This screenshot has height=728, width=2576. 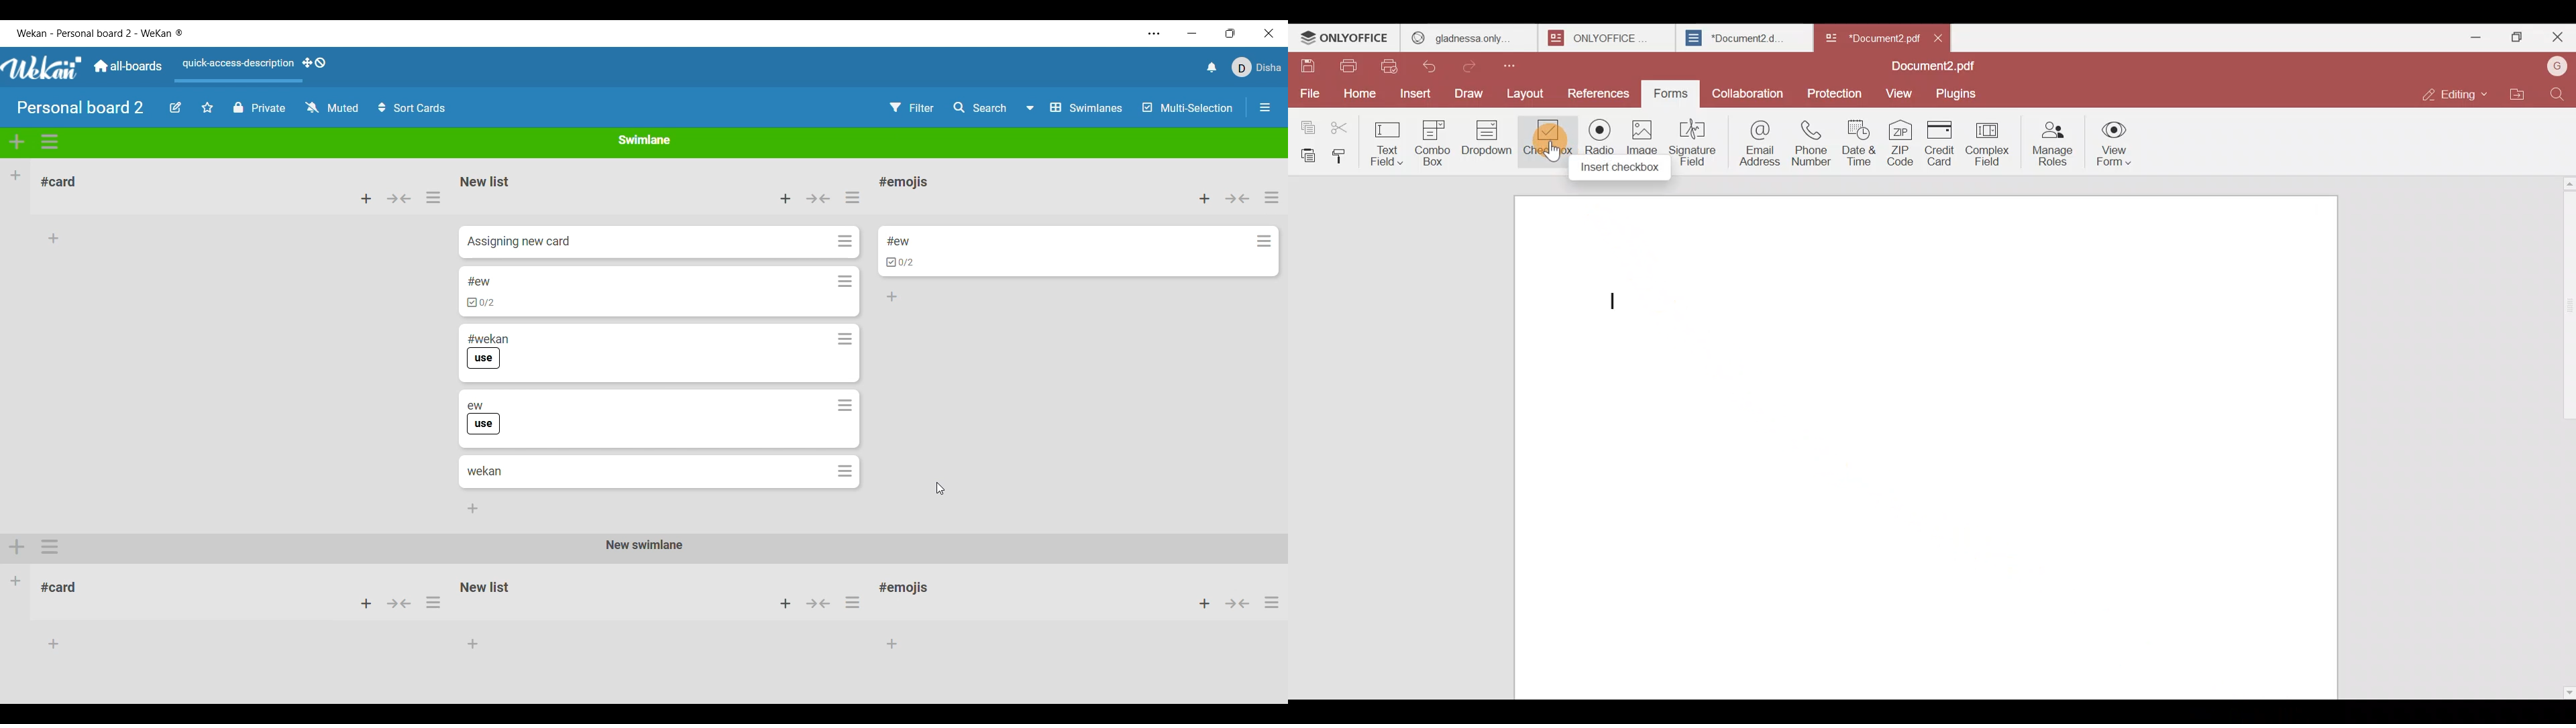 What do you see at coordinates (1697, 141) in the screenshot?
I see `Signature field` at bounding box center [1697, 141].